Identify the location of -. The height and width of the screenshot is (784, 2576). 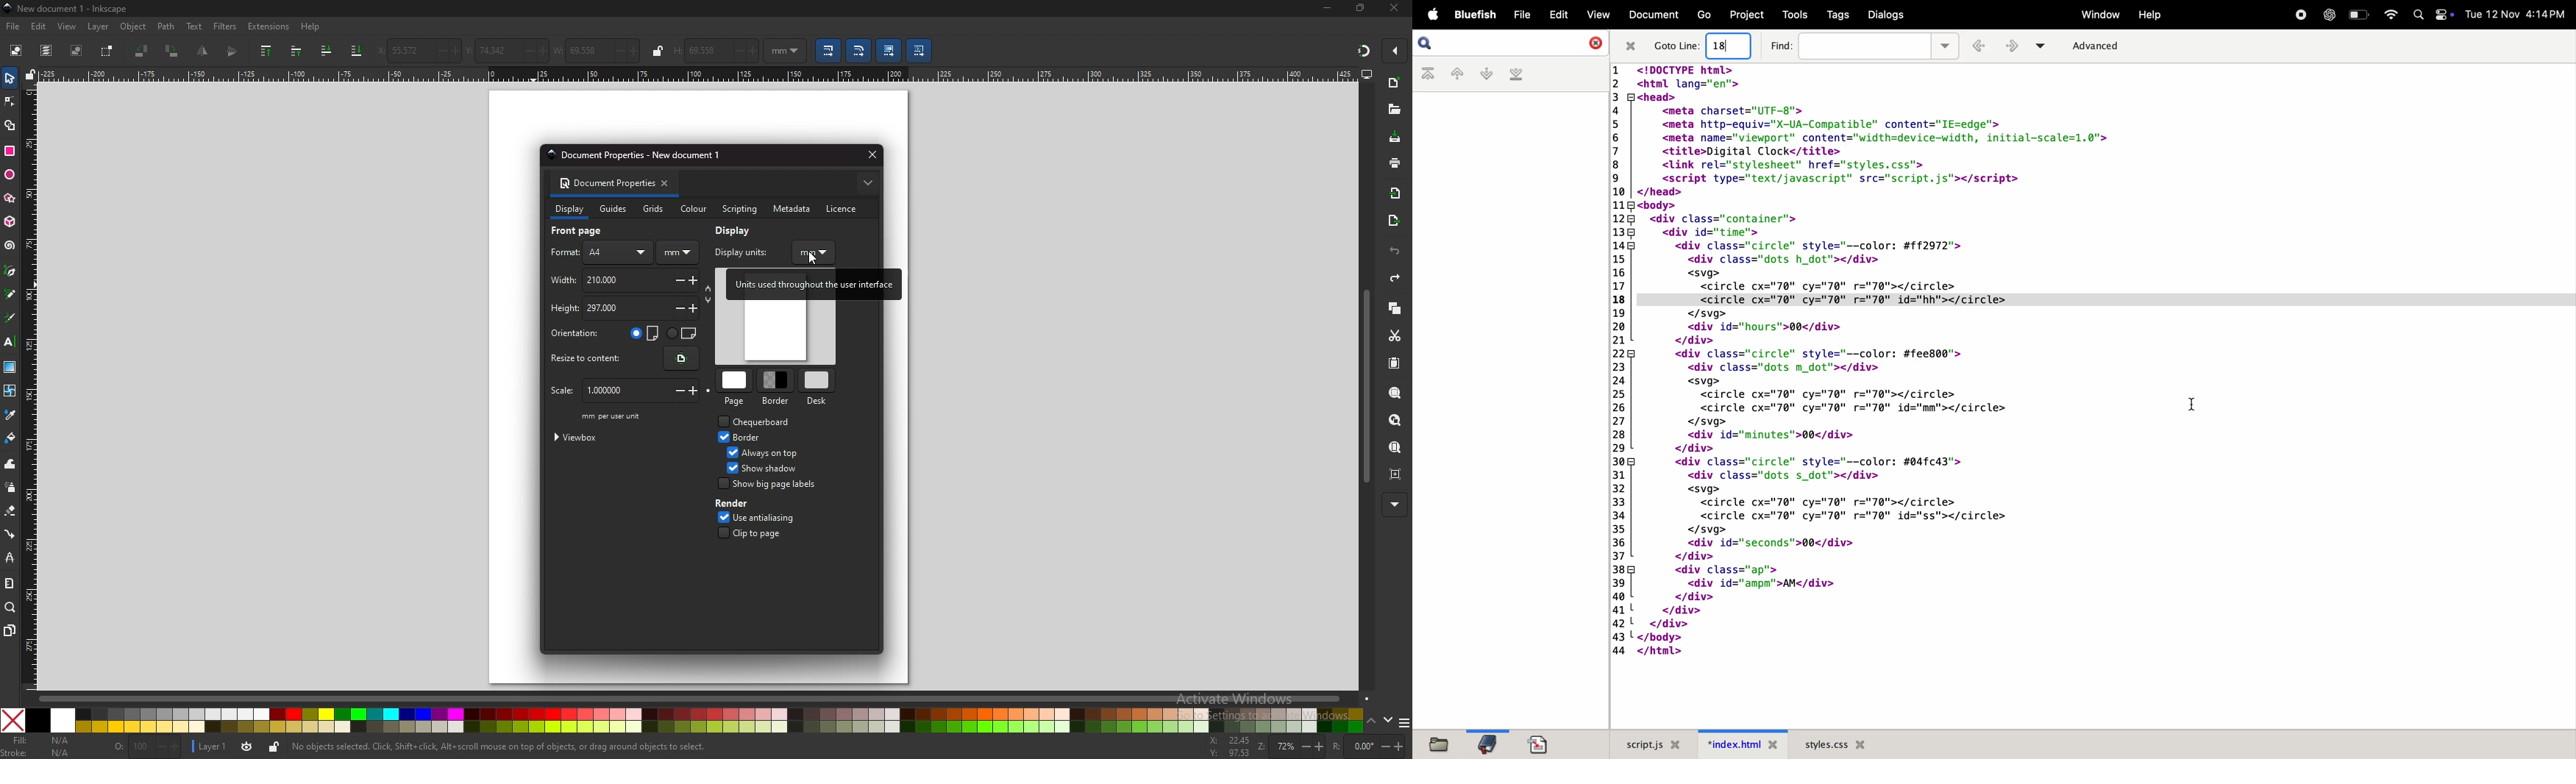
(435, 51).